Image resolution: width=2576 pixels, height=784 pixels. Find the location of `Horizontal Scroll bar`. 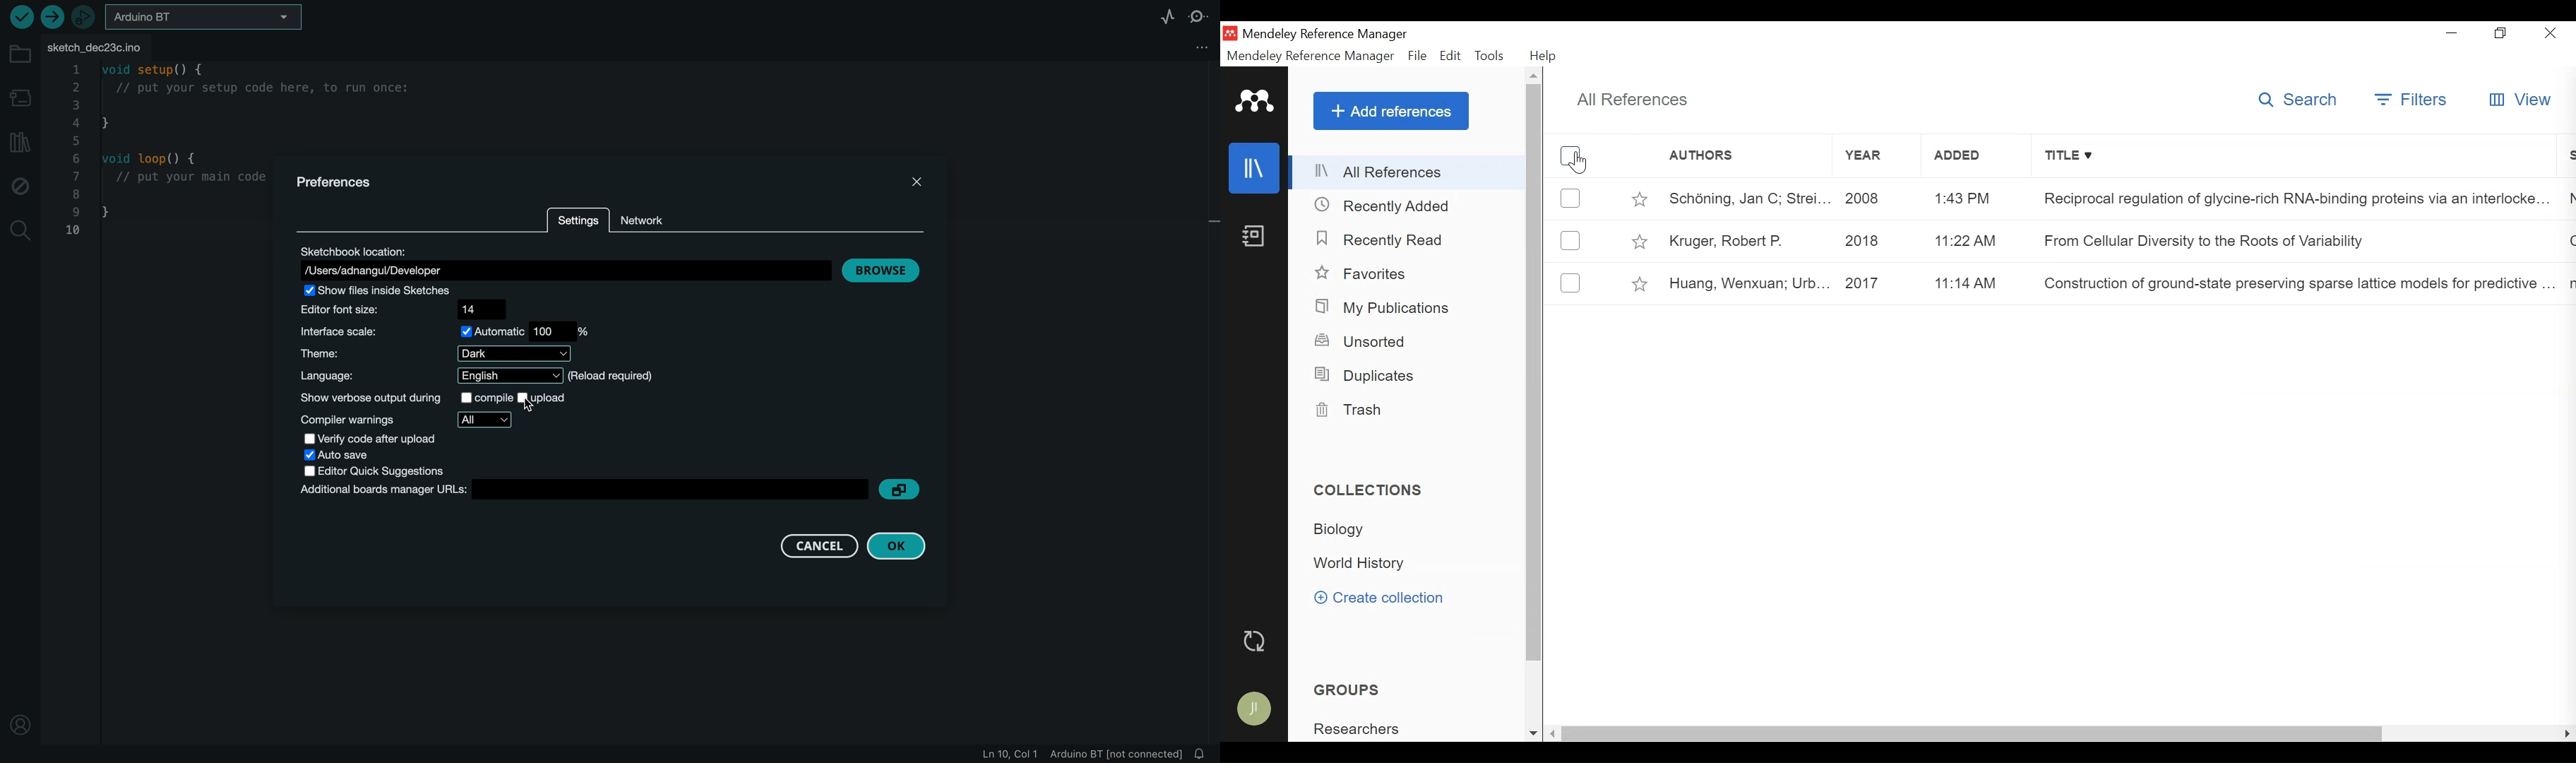

Horizontal Scroll bar is located at coordinates (1976, 735).